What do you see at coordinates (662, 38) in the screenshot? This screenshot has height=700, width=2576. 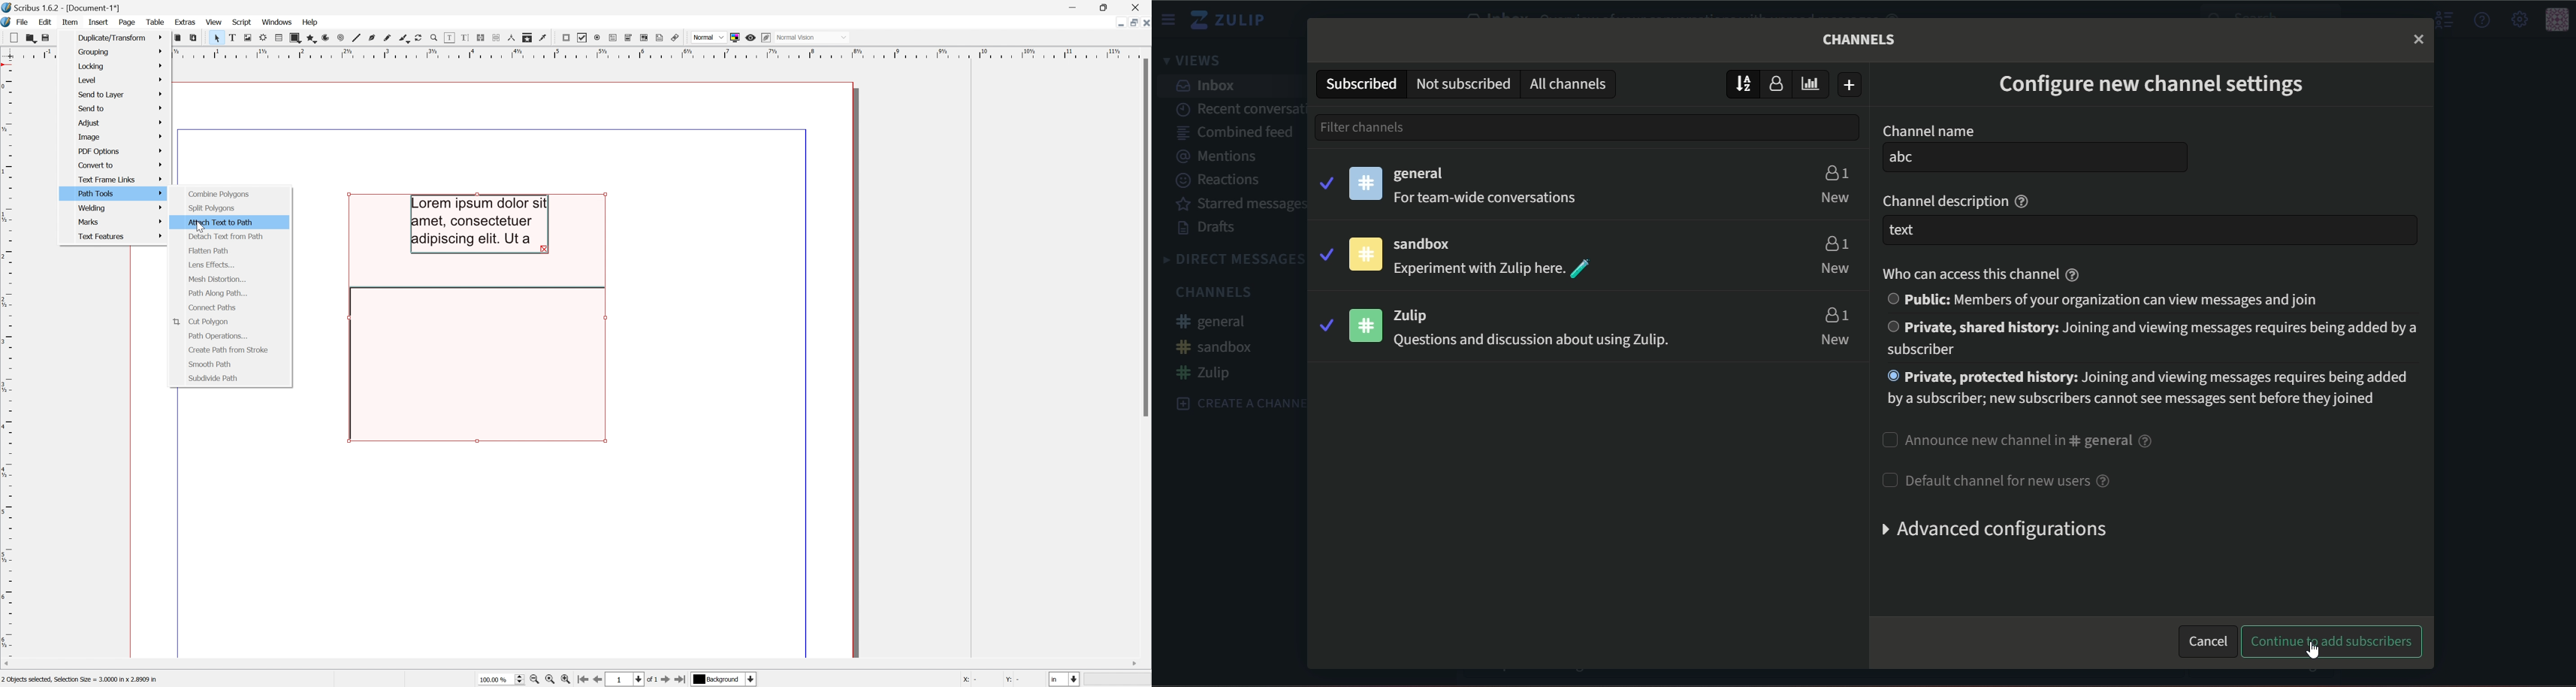 I see `Text annotation` at bounding box center [662, 38].